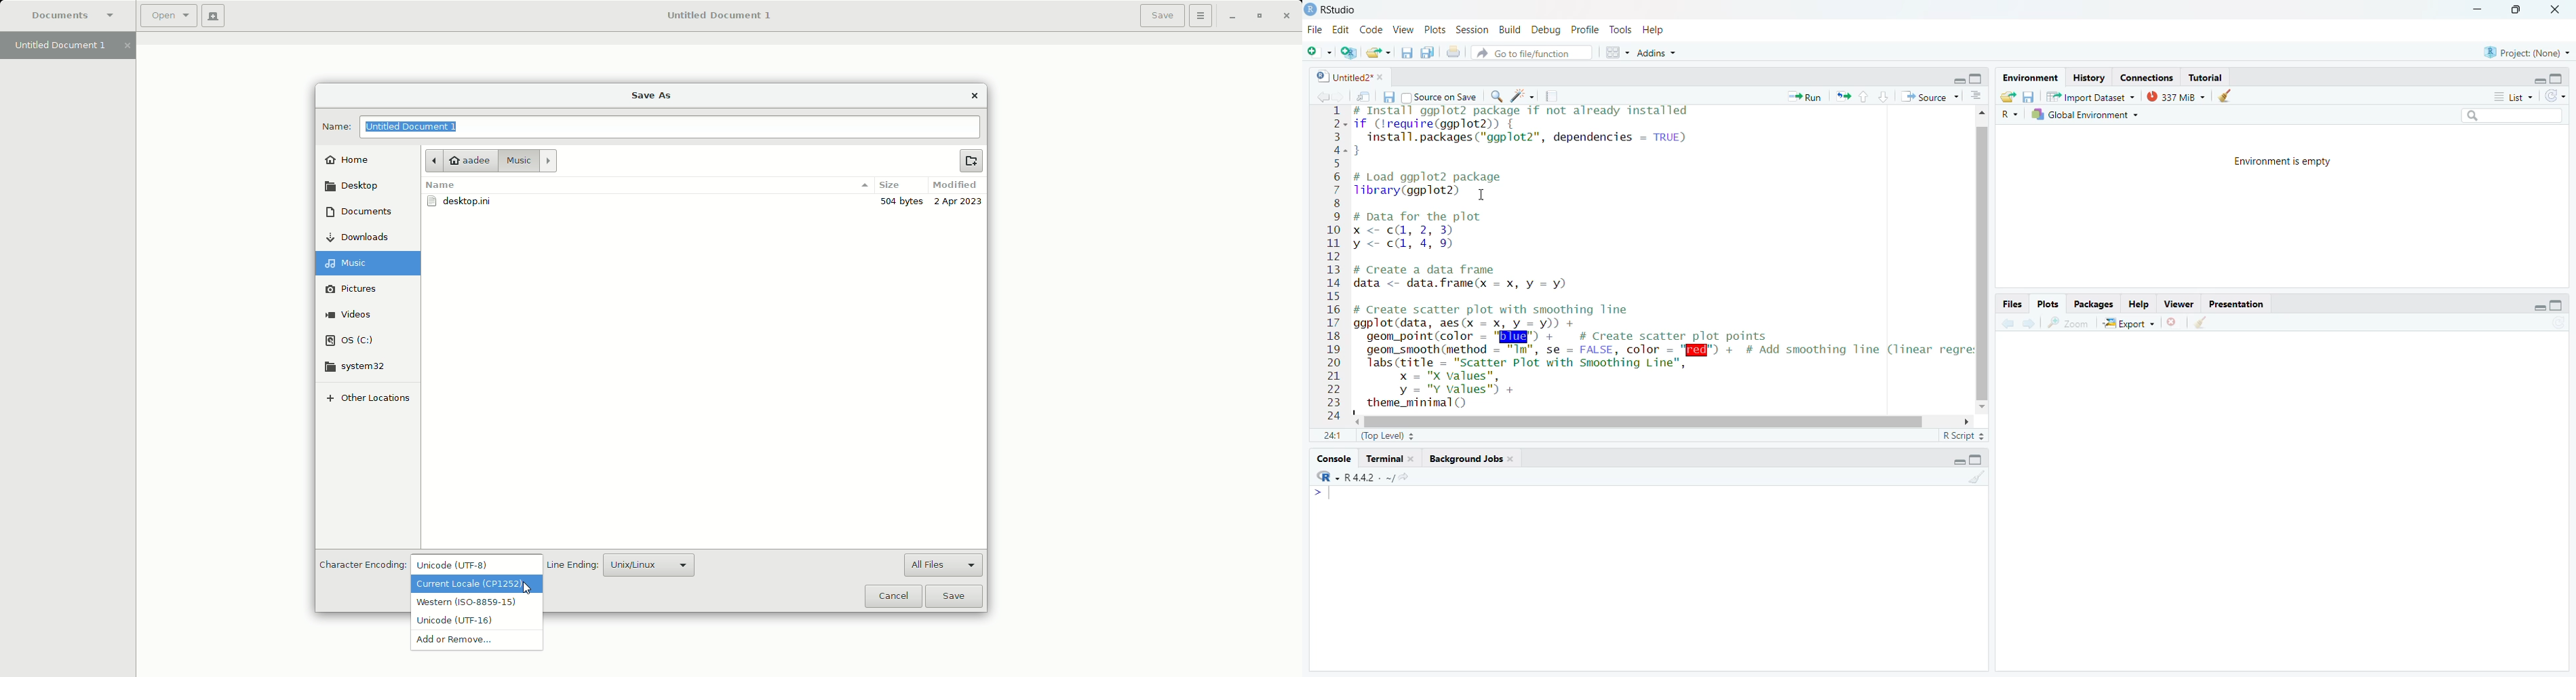 Image resolution: width=2576 pixels, height=700 pixels. What do you see at coordinates (2538, 77) in the screenshot?
I see `hide r script` at bounding box center [2538, 77].